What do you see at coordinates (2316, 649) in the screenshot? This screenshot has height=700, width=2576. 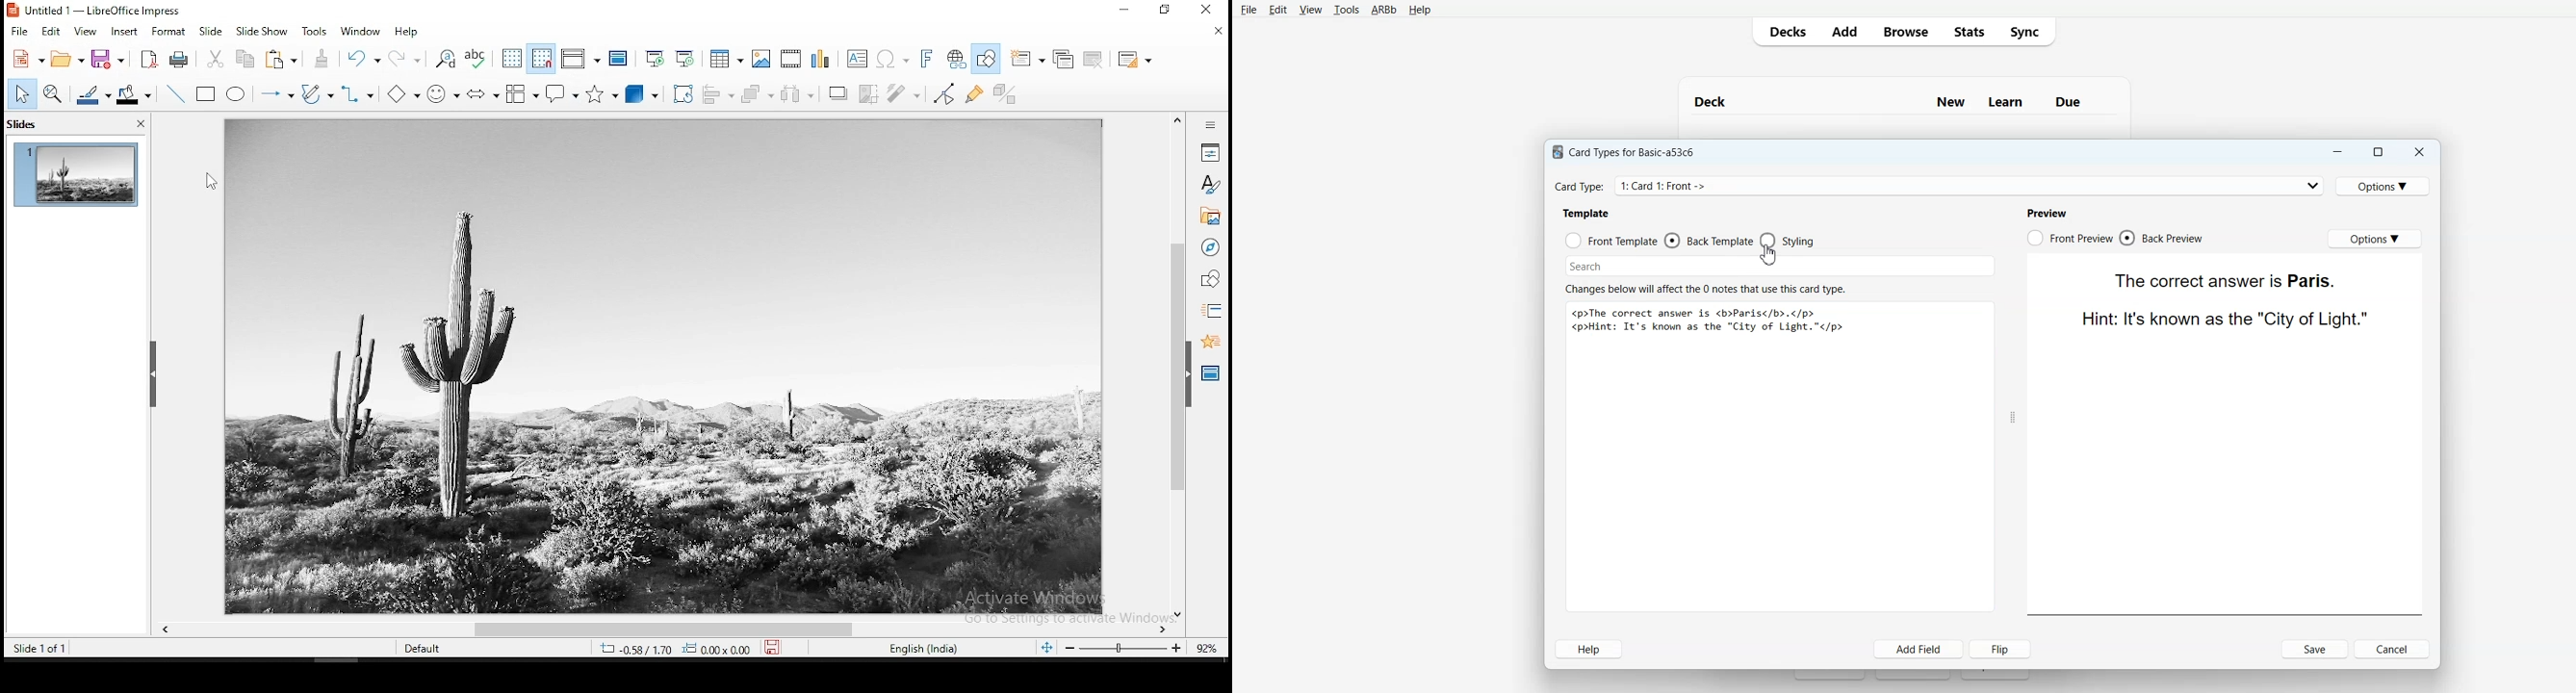 I see `Save` at bounding box center [2316, 649].